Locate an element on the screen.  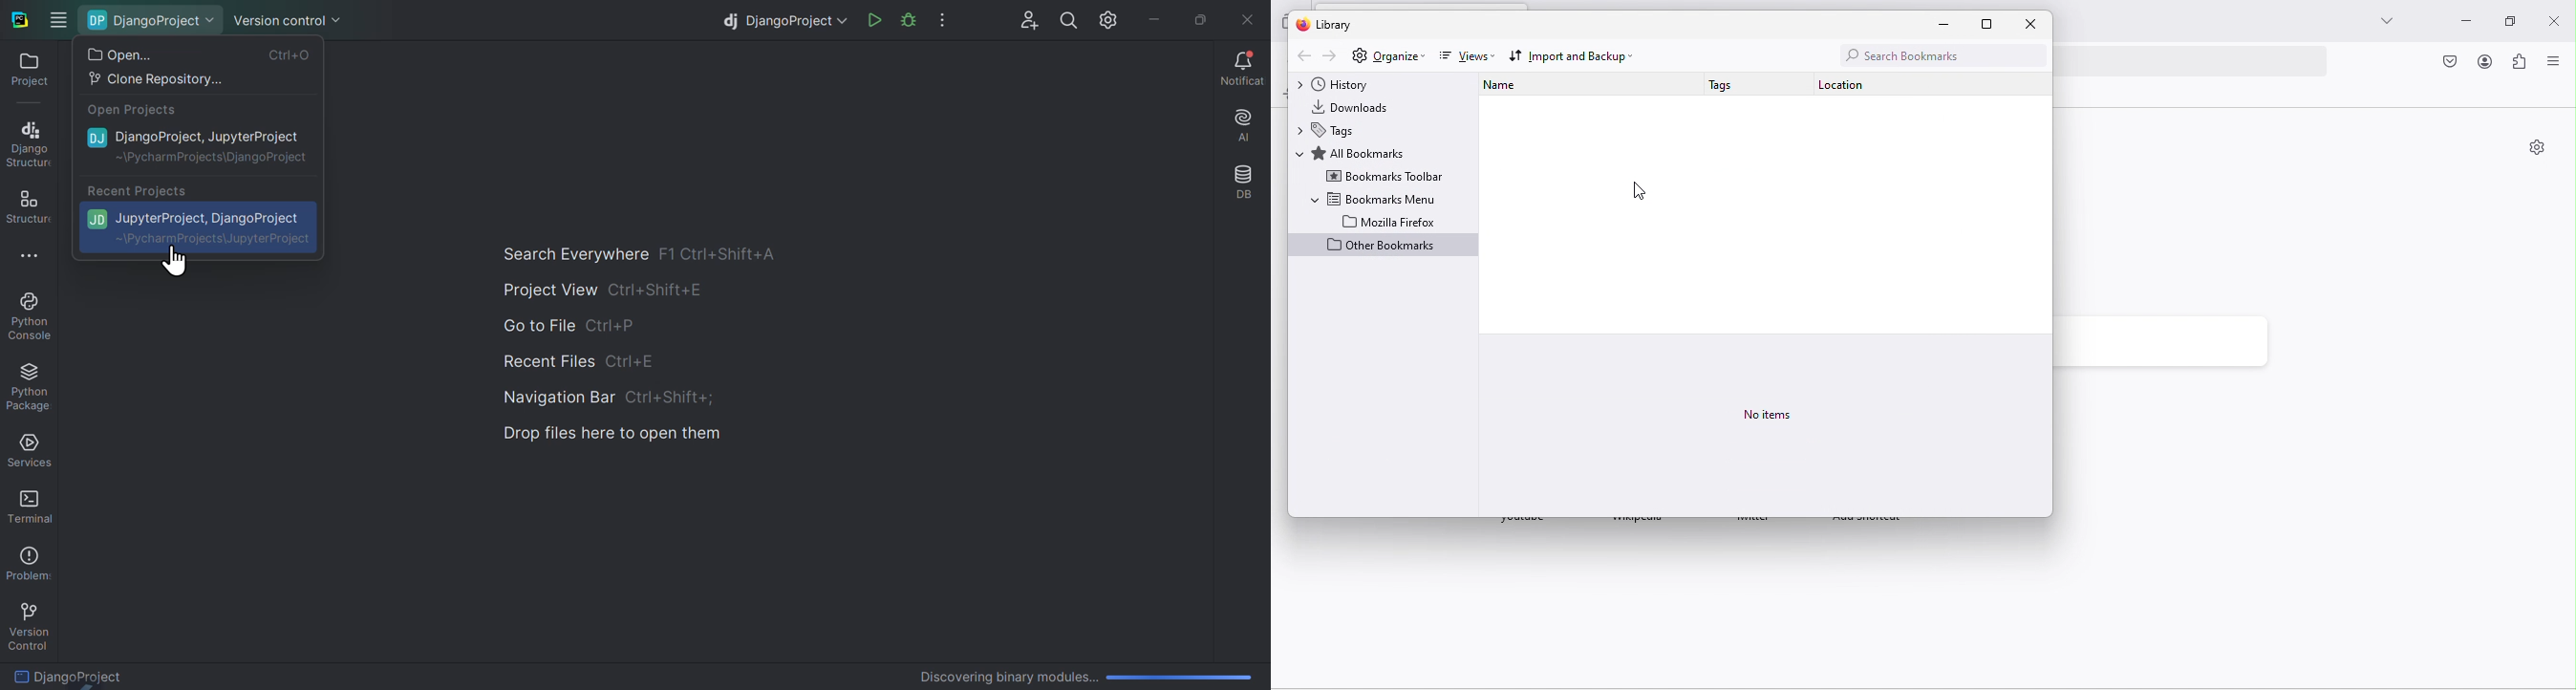
minimize is located at coordinates (1951, 25).